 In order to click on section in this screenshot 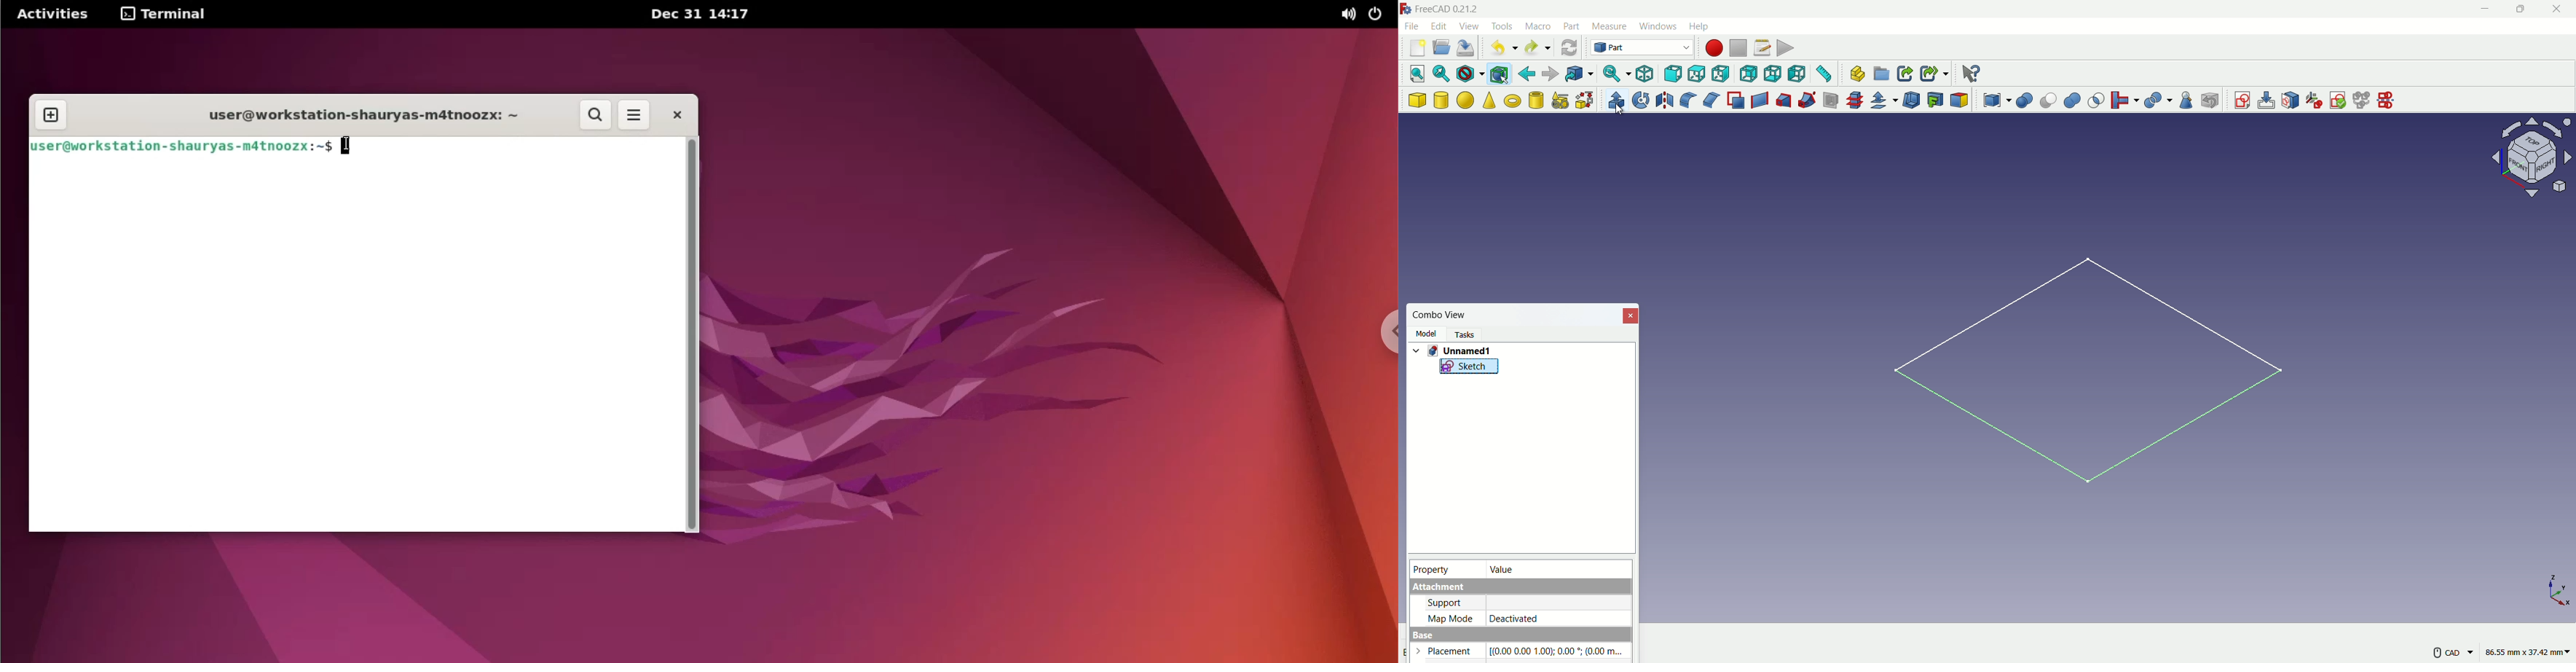, I will do `click(1832, 101)`.